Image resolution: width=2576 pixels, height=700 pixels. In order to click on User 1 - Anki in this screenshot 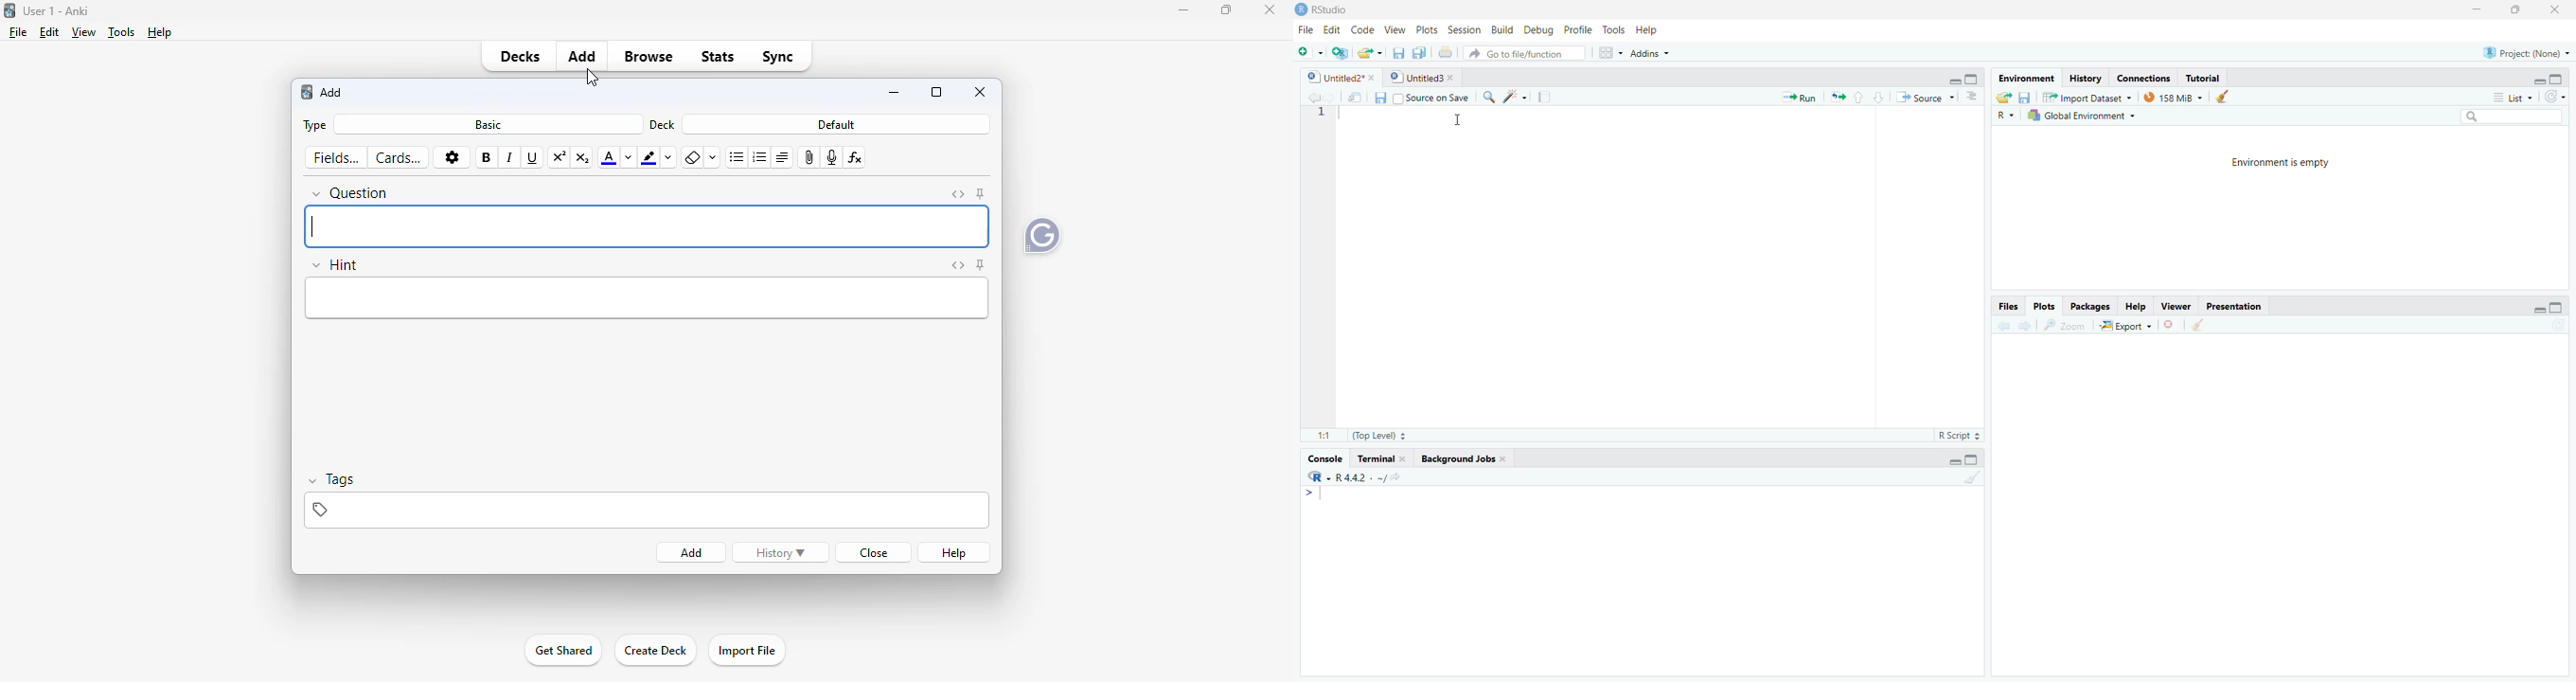, I will do `click(58, 10)`.